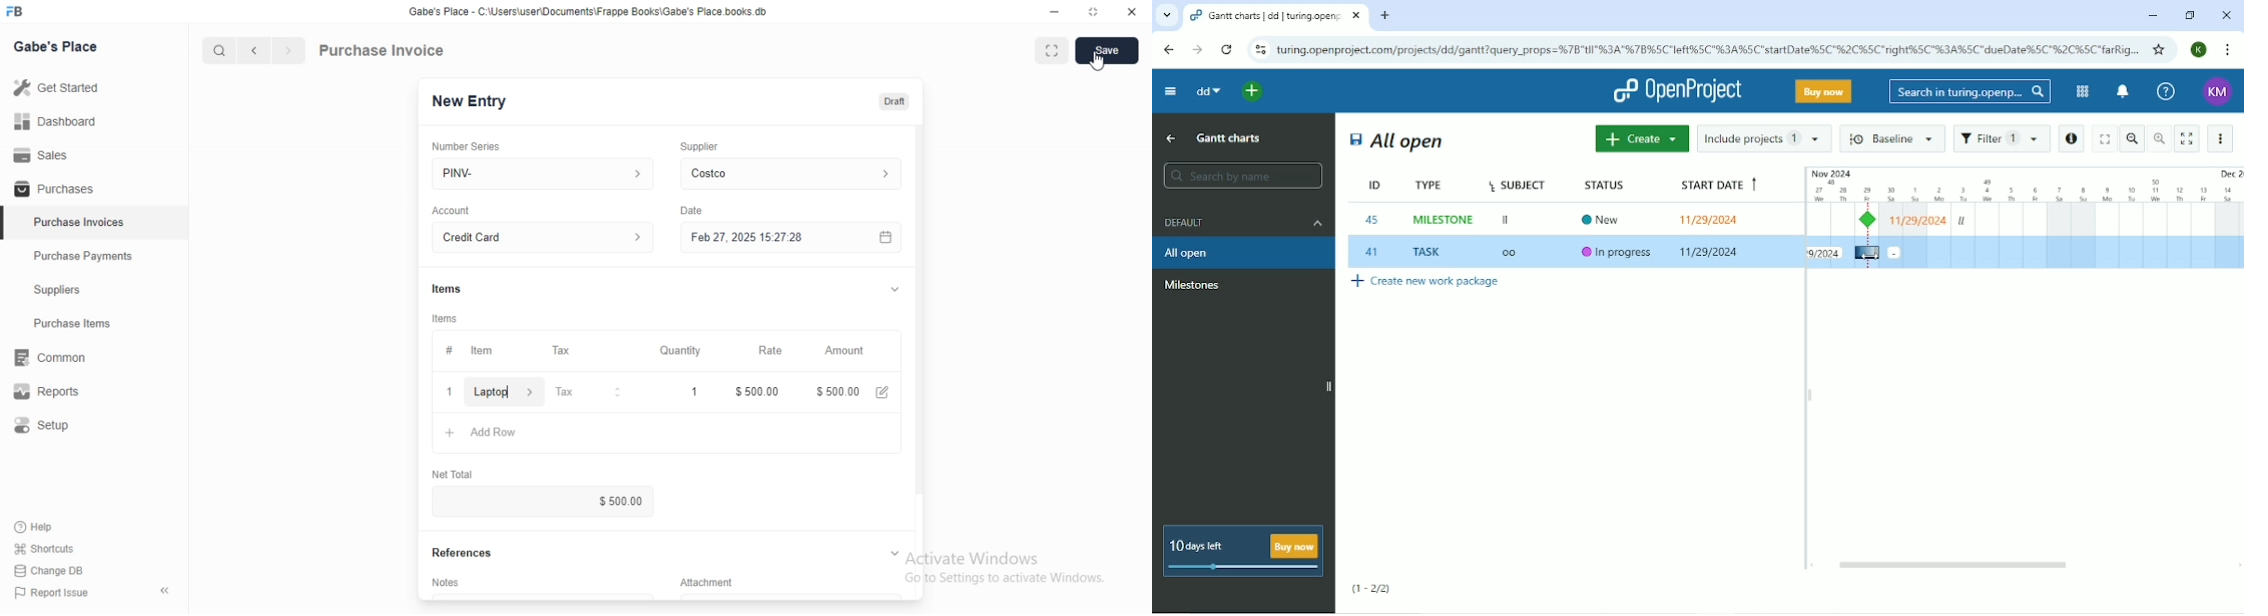 This screenshot has height=616, width=2268. Describe the element at coordinates (2001, 139) in the screenshot. I see `Filter` at that location.